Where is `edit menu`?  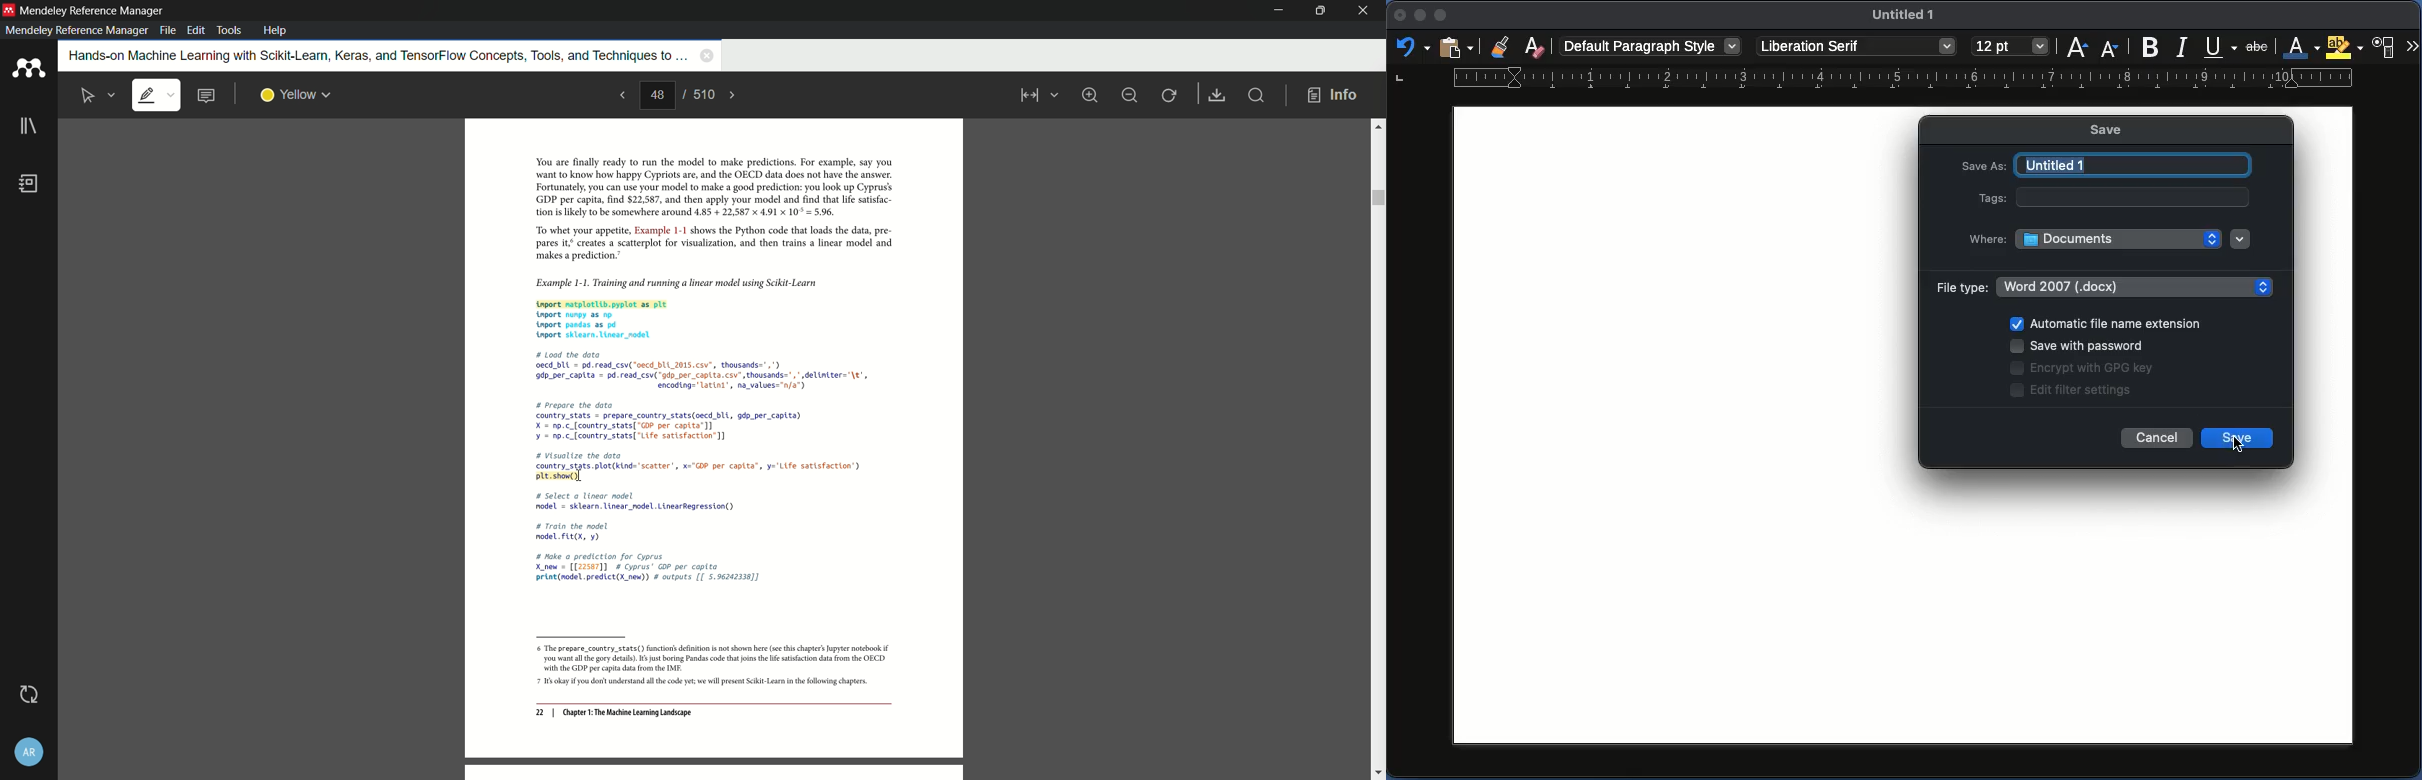
edit menu is located at coordinates (198, 30).